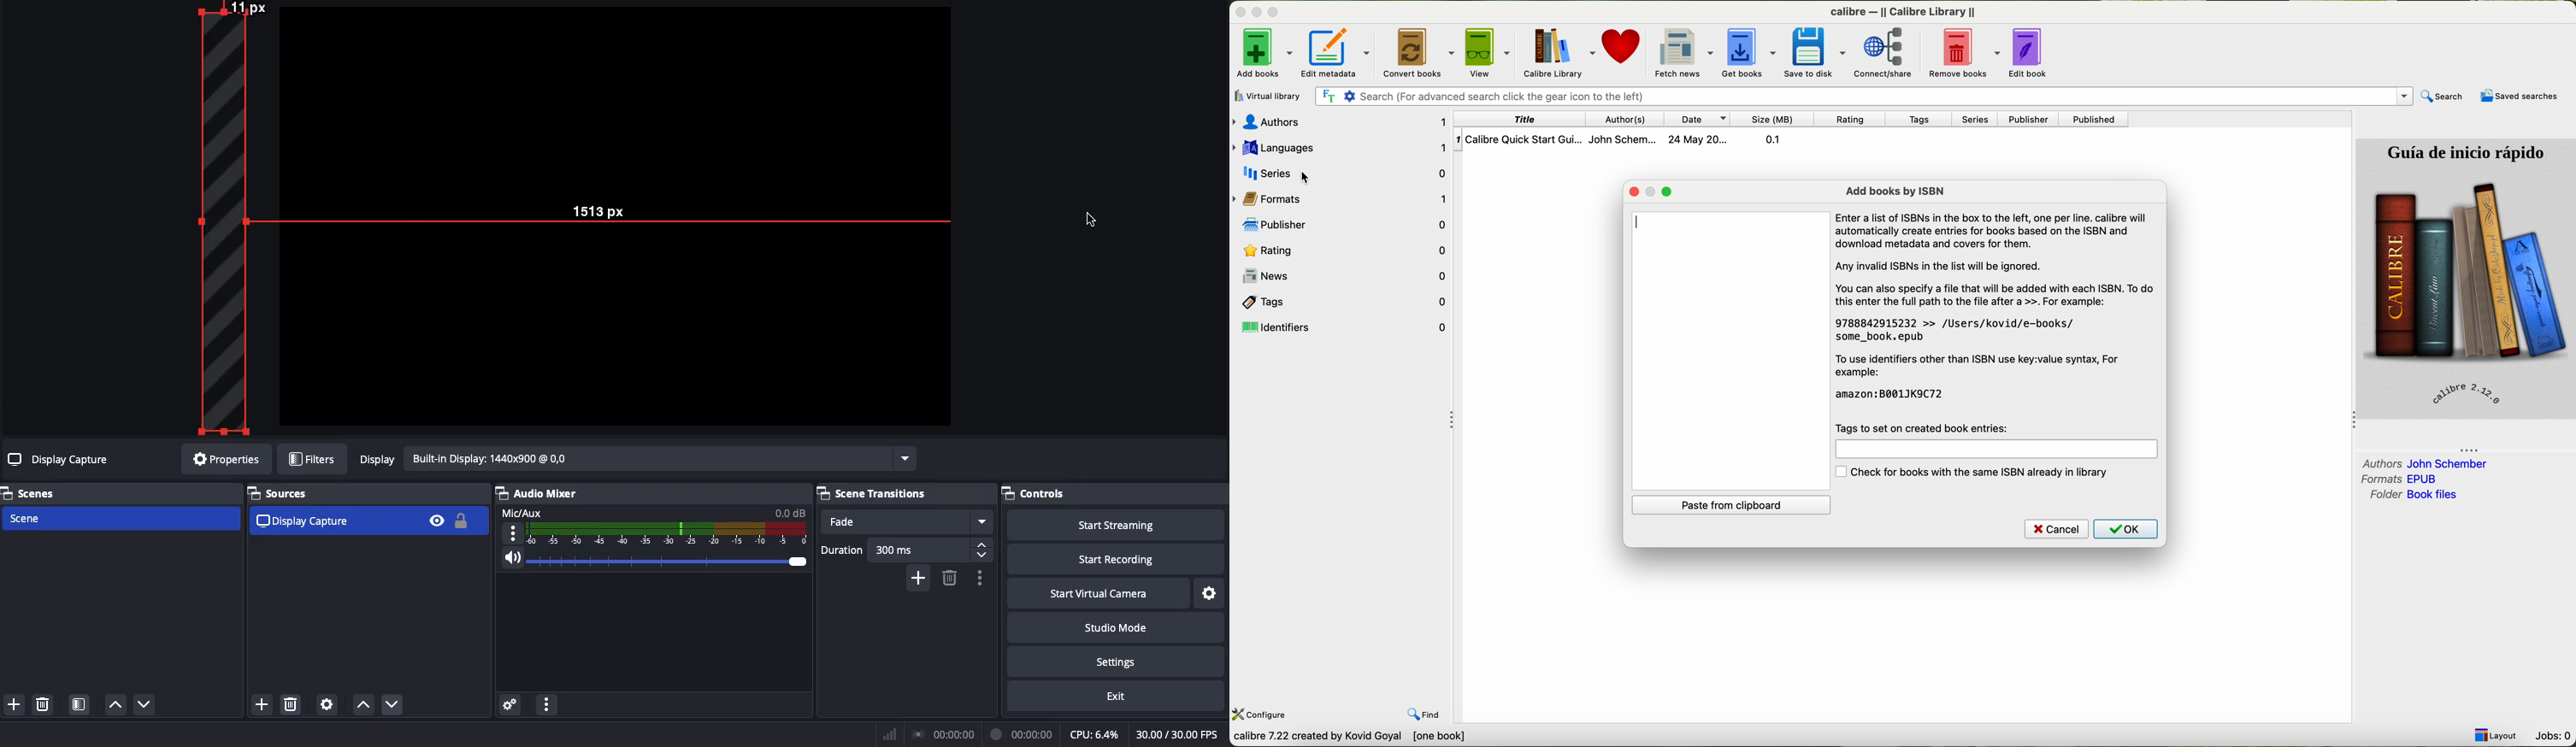  What do you see at coordinates (1637, 140) in the screenshot?
I see `book` at bounding box center [1637, 140].